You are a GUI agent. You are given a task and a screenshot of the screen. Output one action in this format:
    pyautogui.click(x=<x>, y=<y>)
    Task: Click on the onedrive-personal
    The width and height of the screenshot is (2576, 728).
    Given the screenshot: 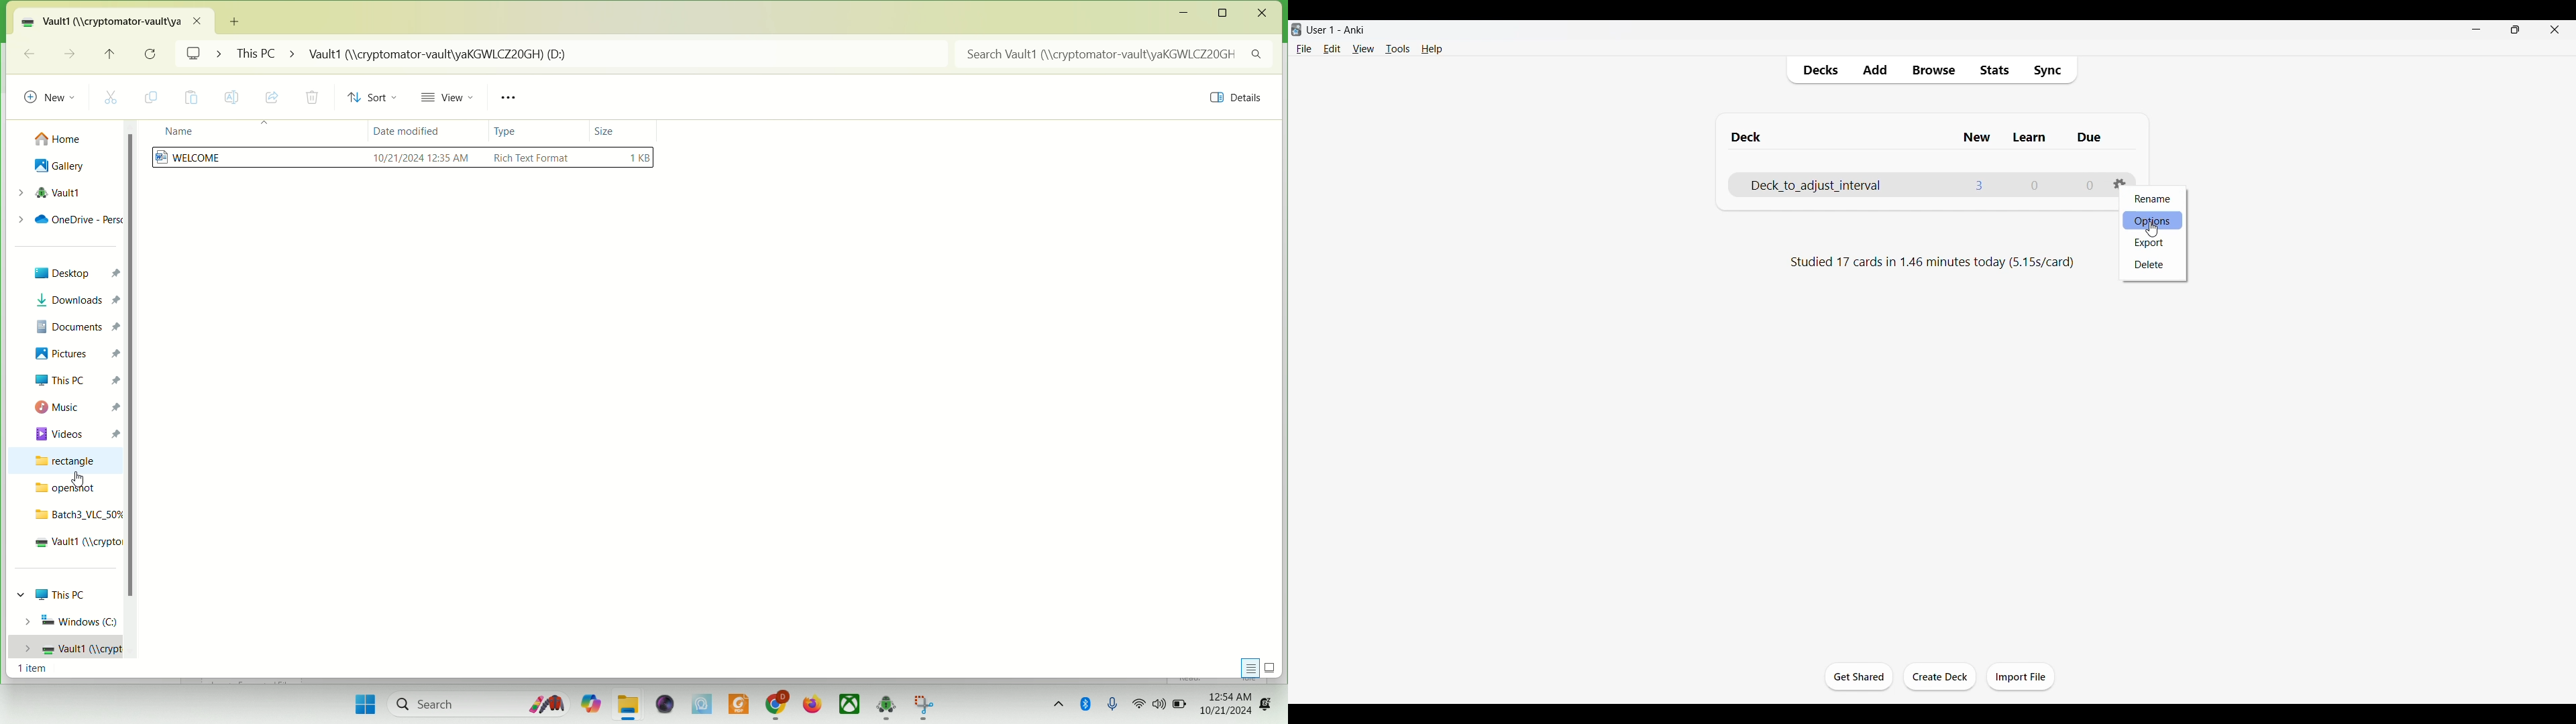 What is the action you would take?
    pyautogui.click(x=66, y=219)
    